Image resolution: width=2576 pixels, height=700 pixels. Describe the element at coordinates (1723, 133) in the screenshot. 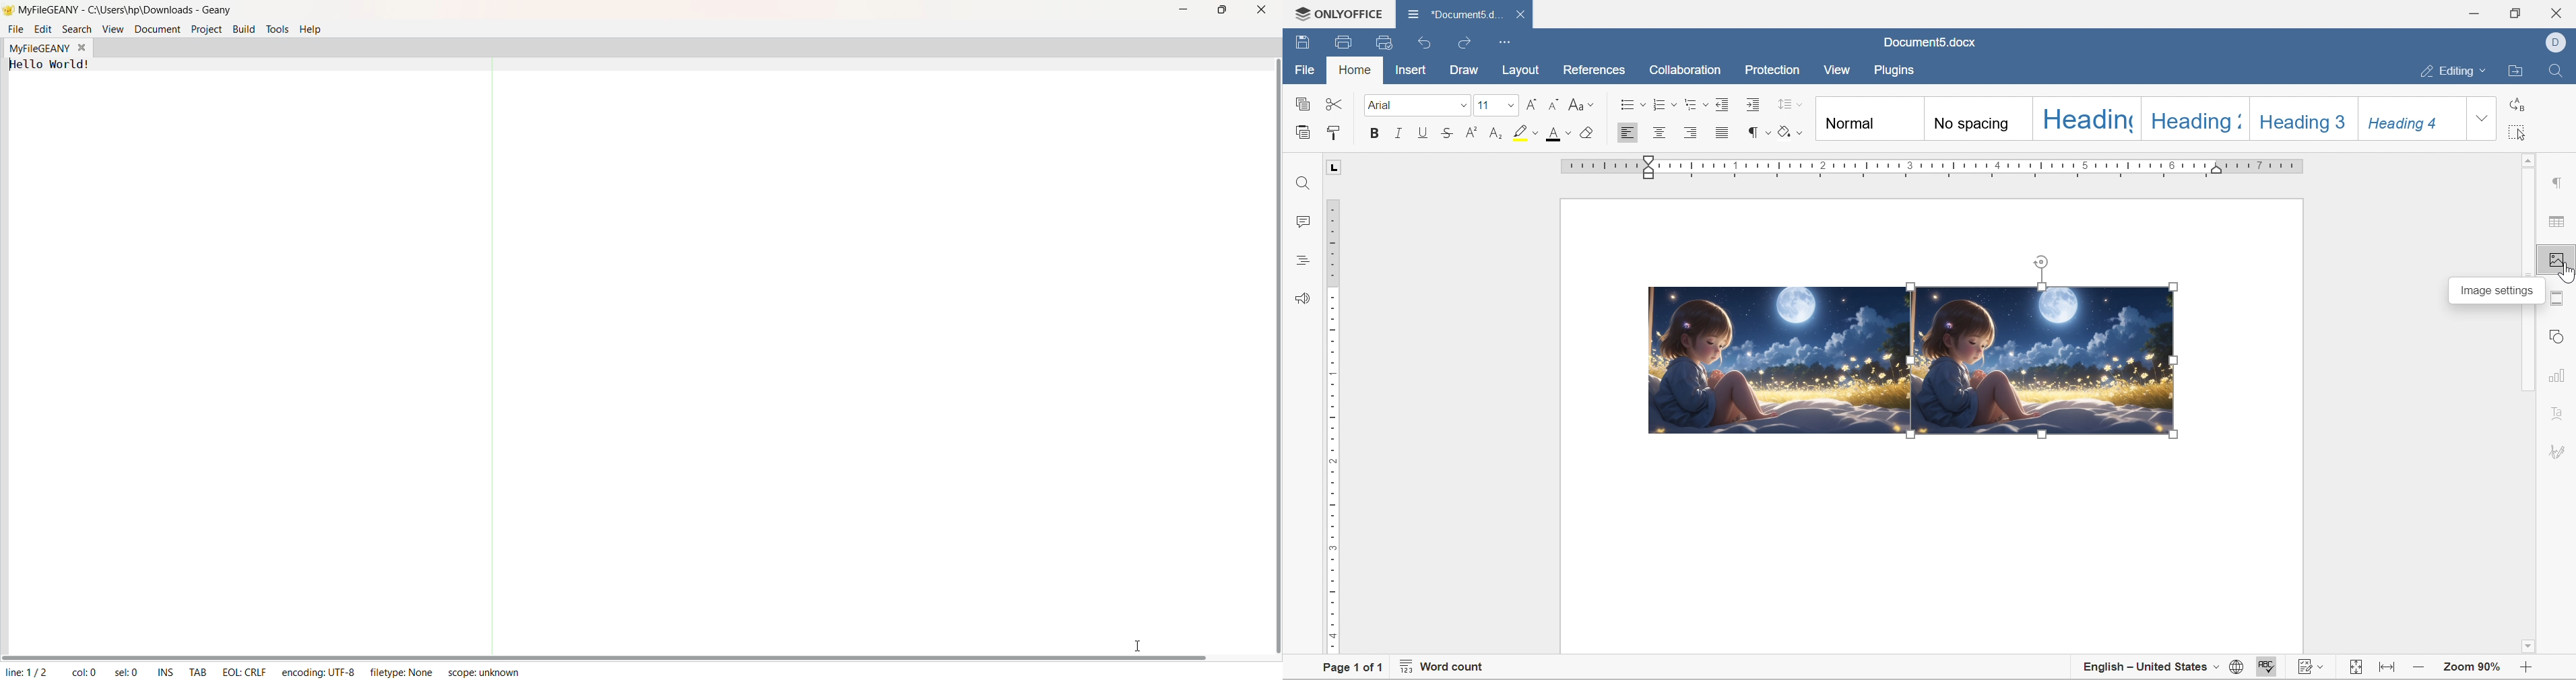

I see `justified` at that location.